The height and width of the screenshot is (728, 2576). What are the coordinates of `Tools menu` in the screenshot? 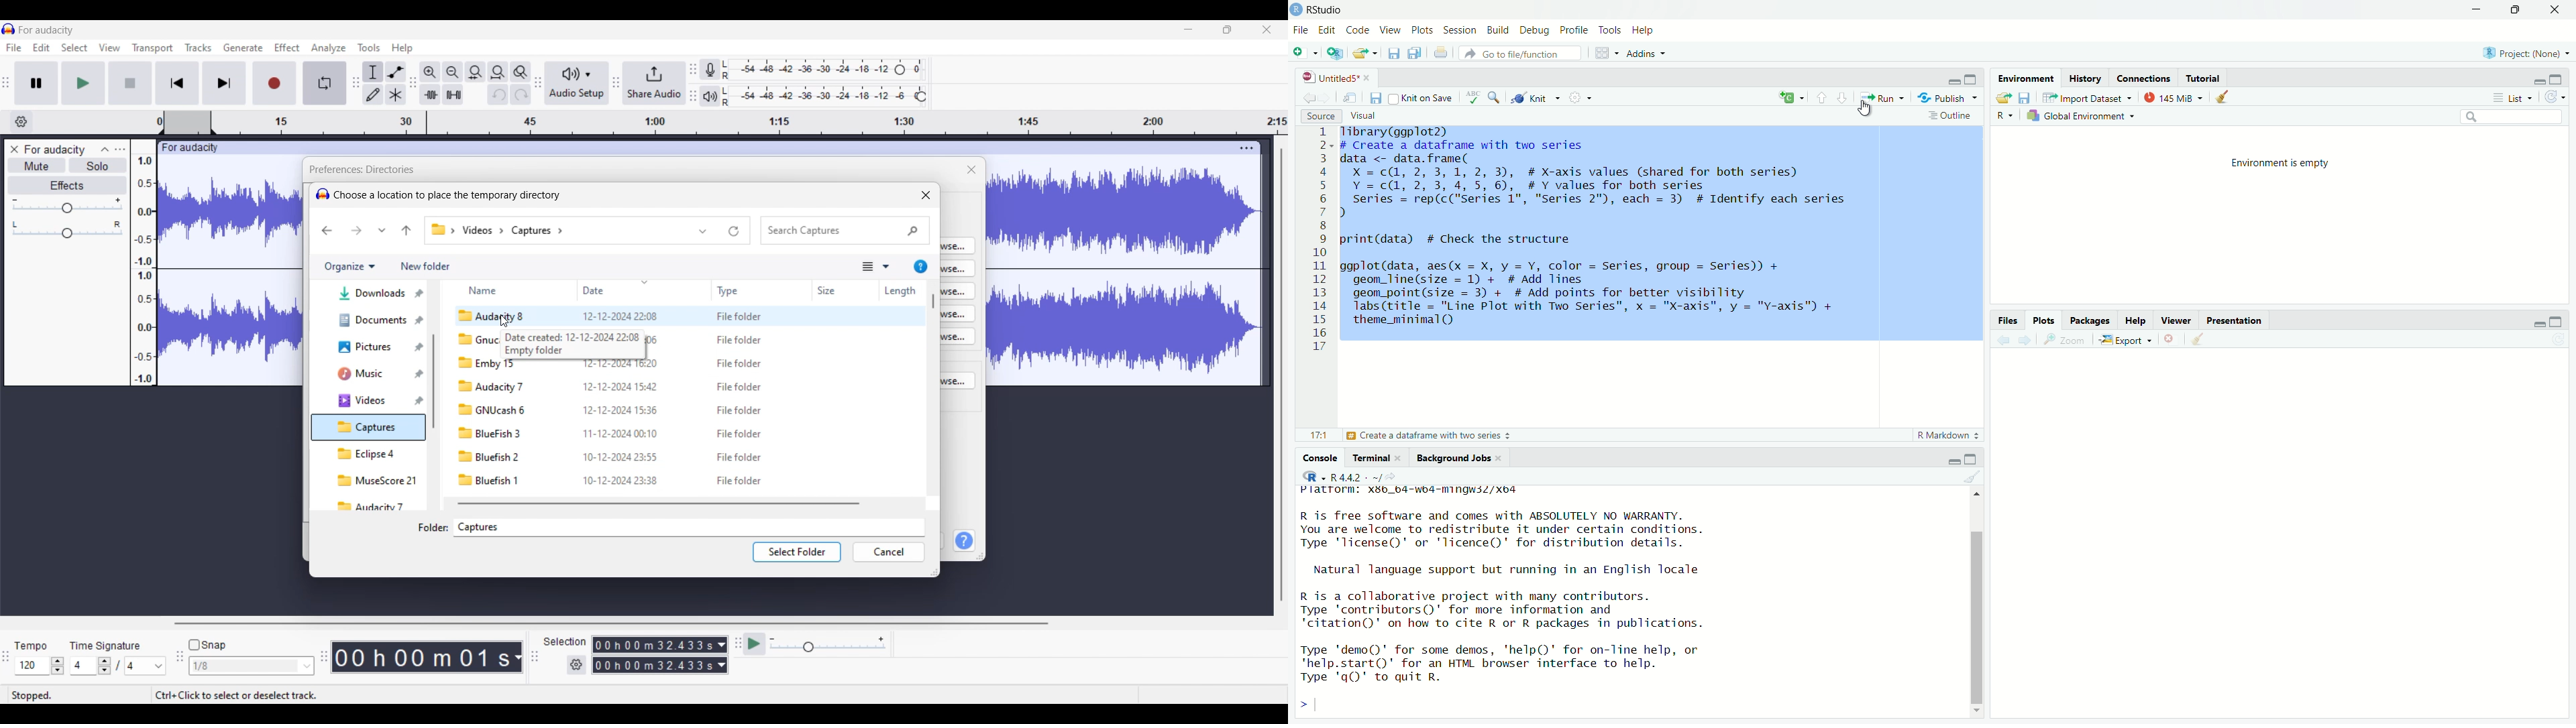 It's located at (369, 48).